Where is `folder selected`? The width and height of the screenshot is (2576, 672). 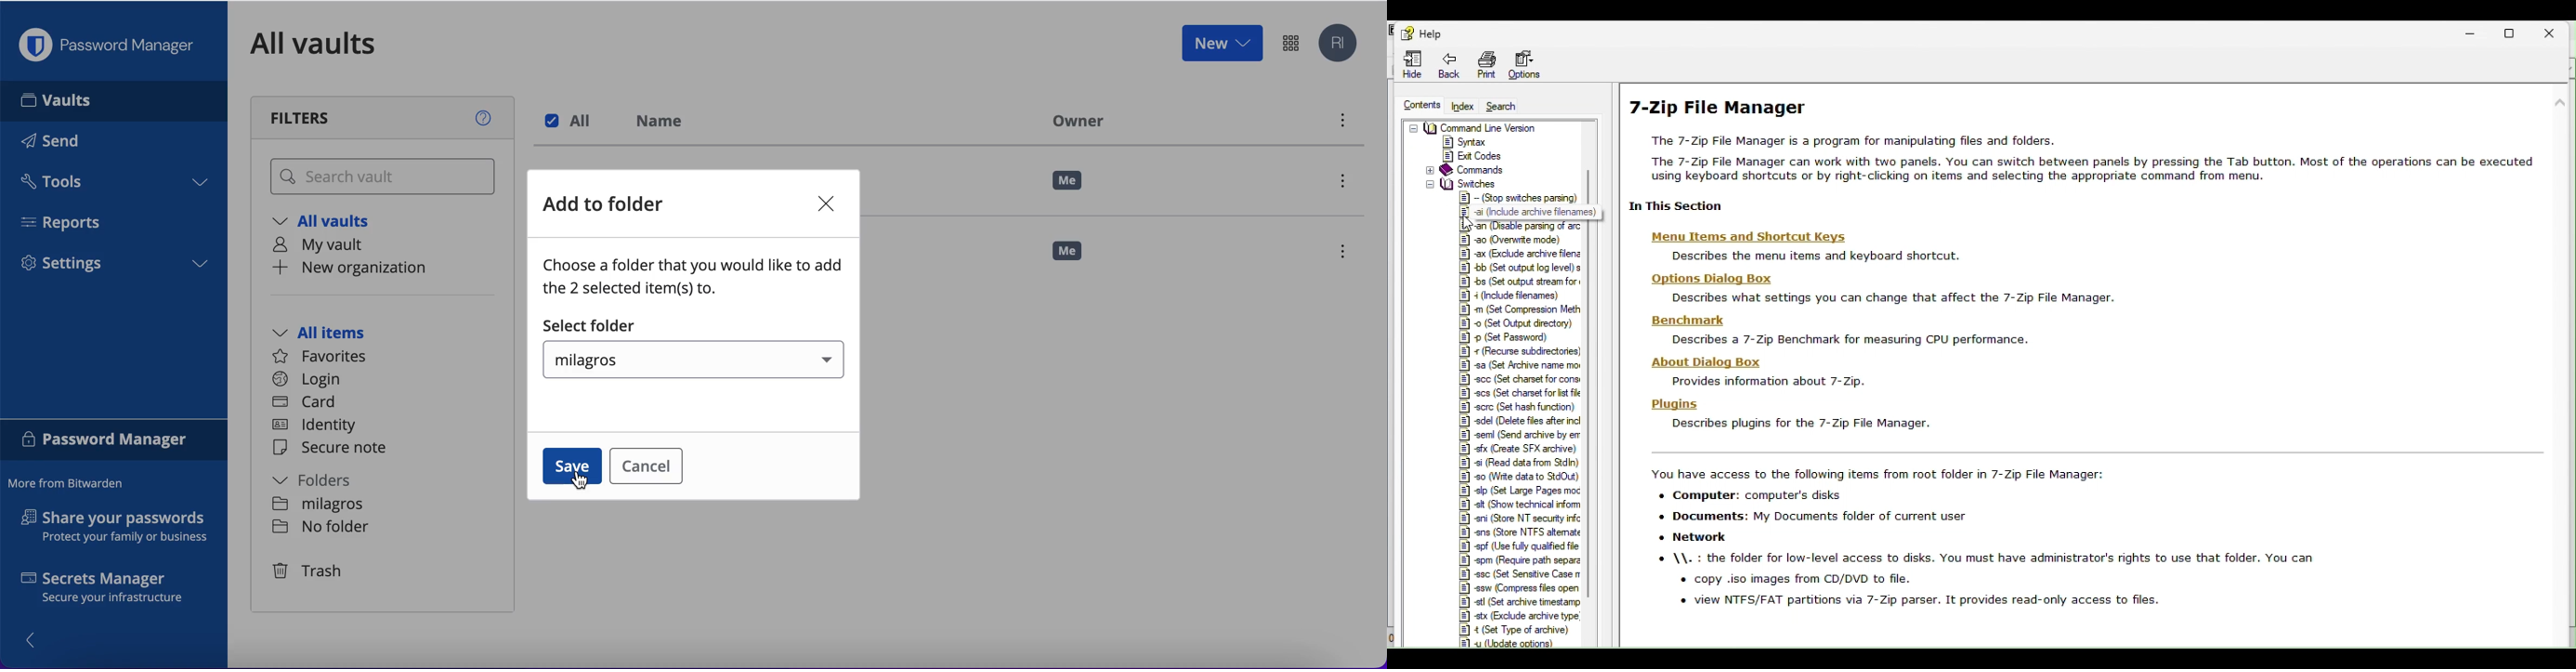 folder selected is located at coordinates (701, 361).